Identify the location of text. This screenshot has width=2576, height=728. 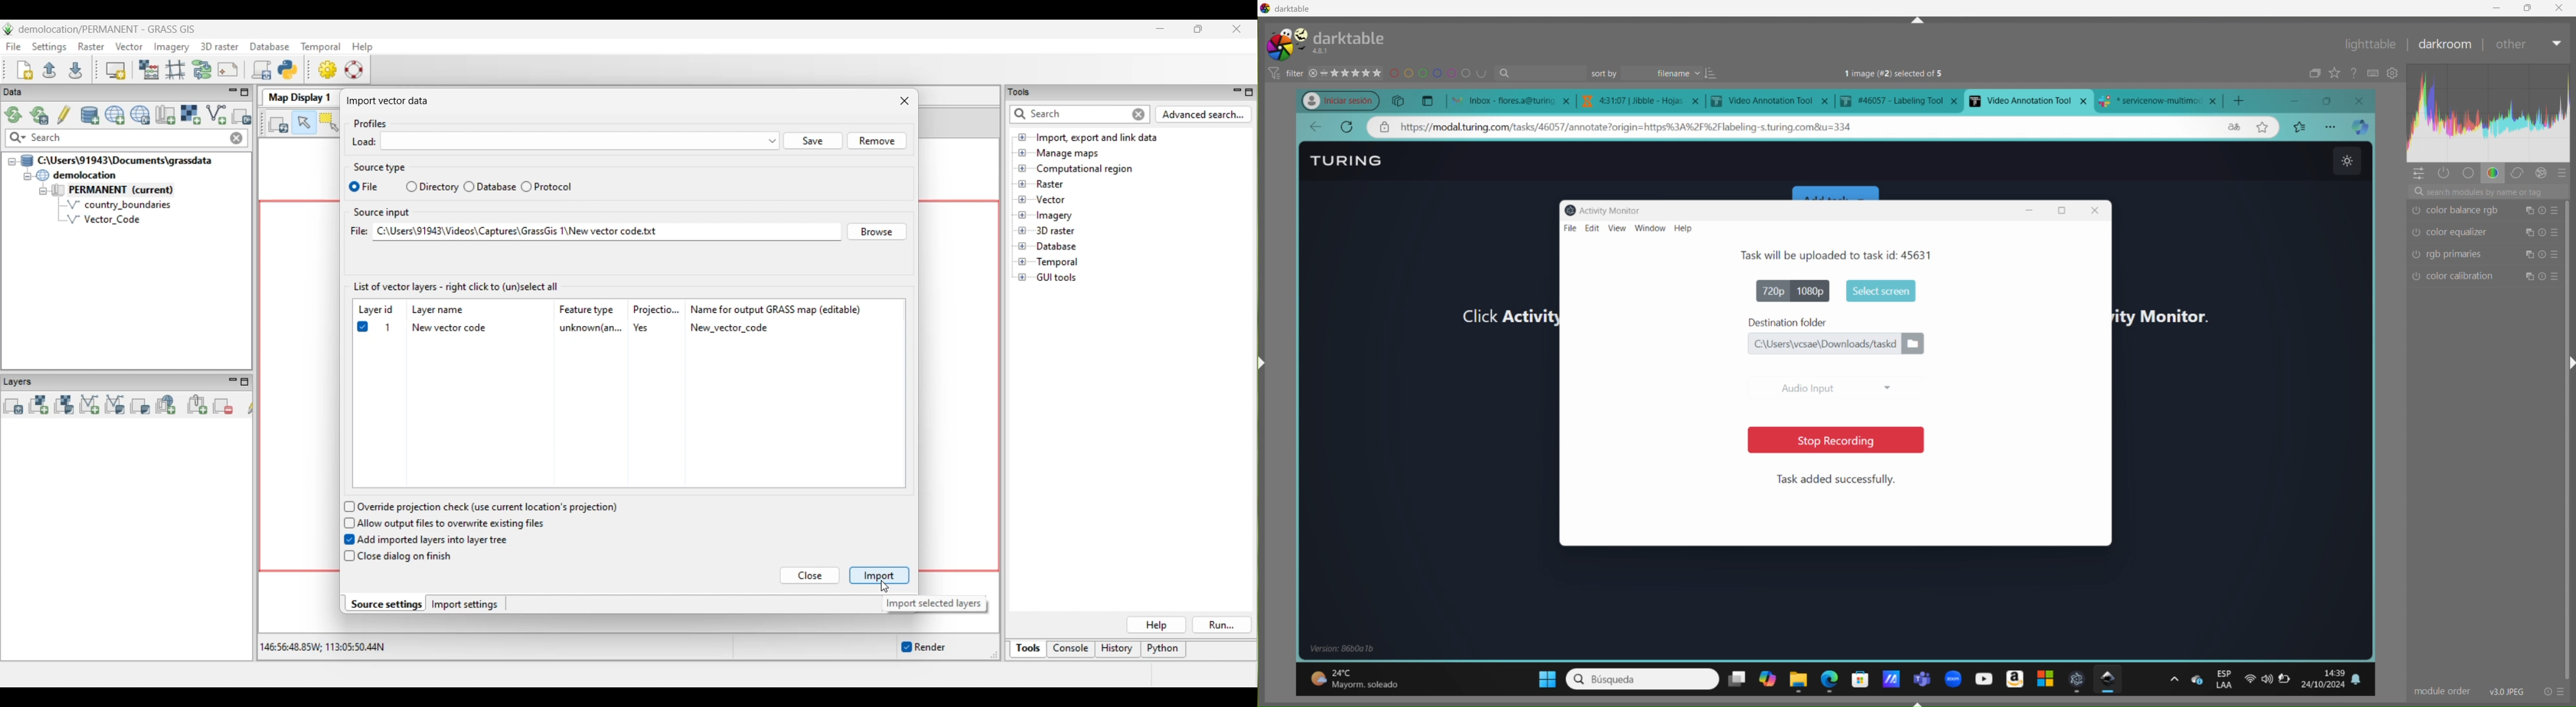
(1909, 74).